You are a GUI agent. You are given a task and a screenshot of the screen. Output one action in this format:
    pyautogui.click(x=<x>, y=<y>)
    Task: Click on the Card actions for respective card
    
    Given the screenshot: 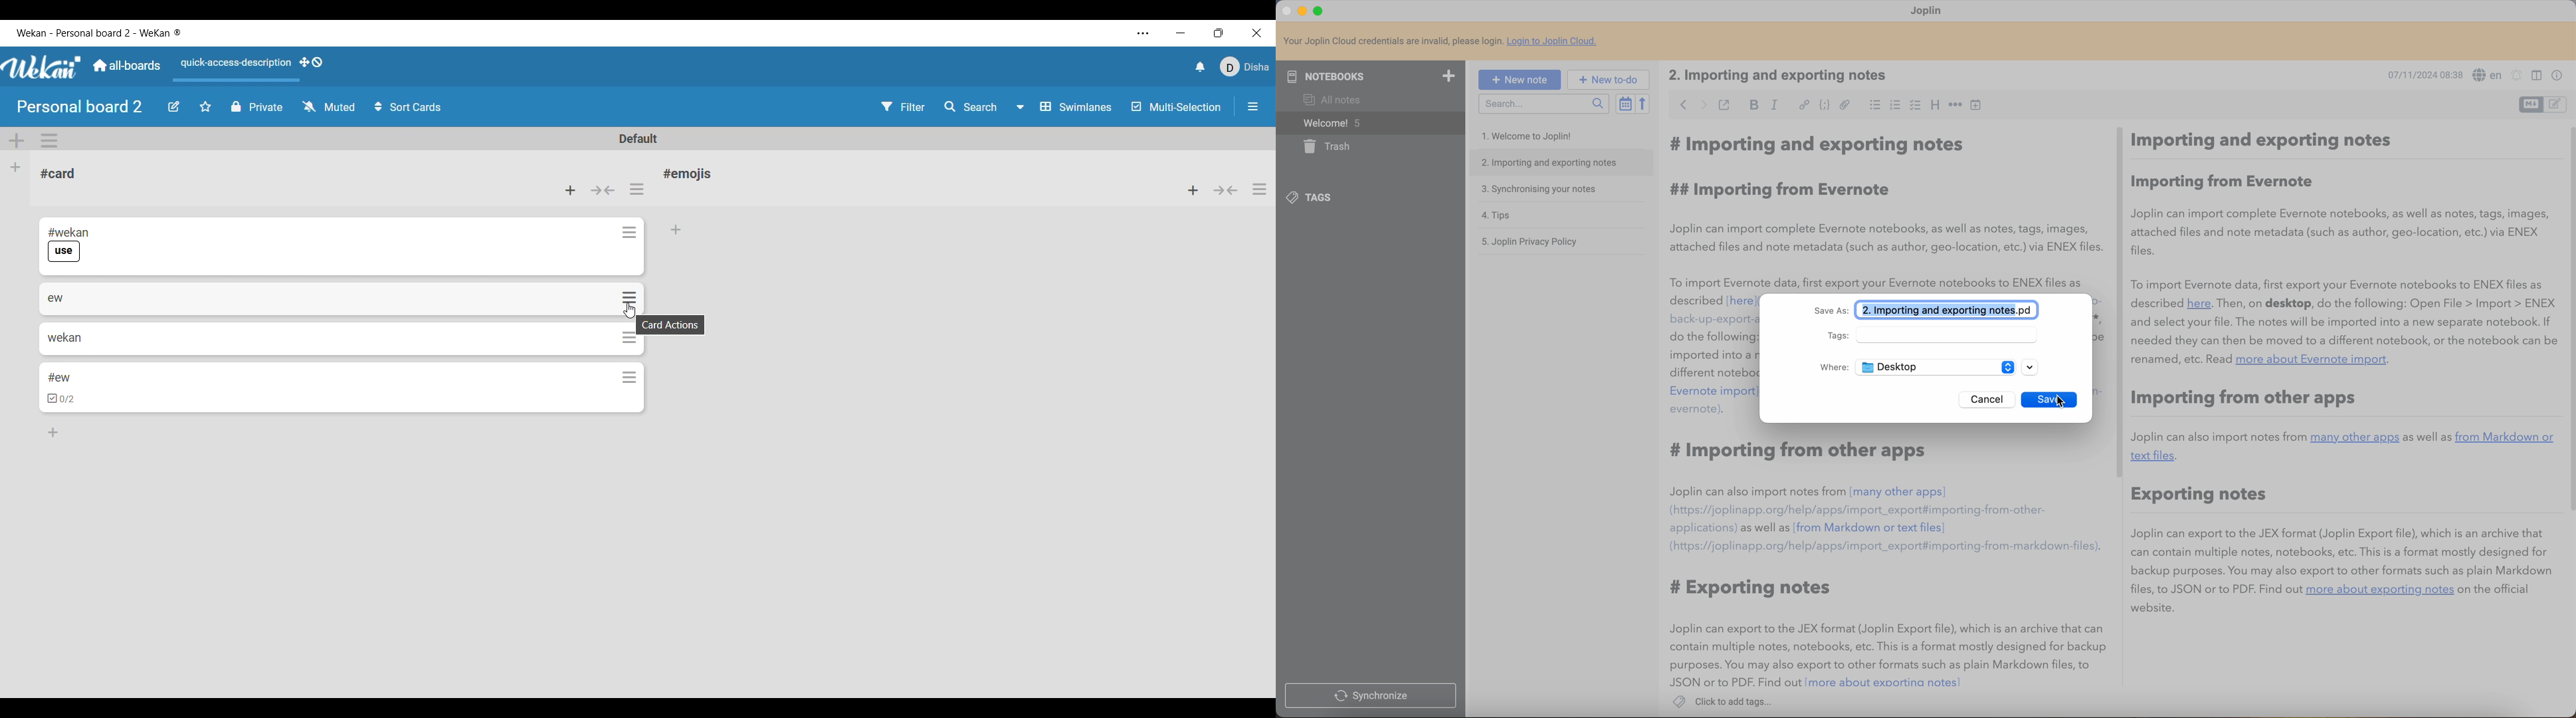 What is the action you would take?
    pyautogui.click(x=631, y=375)
    